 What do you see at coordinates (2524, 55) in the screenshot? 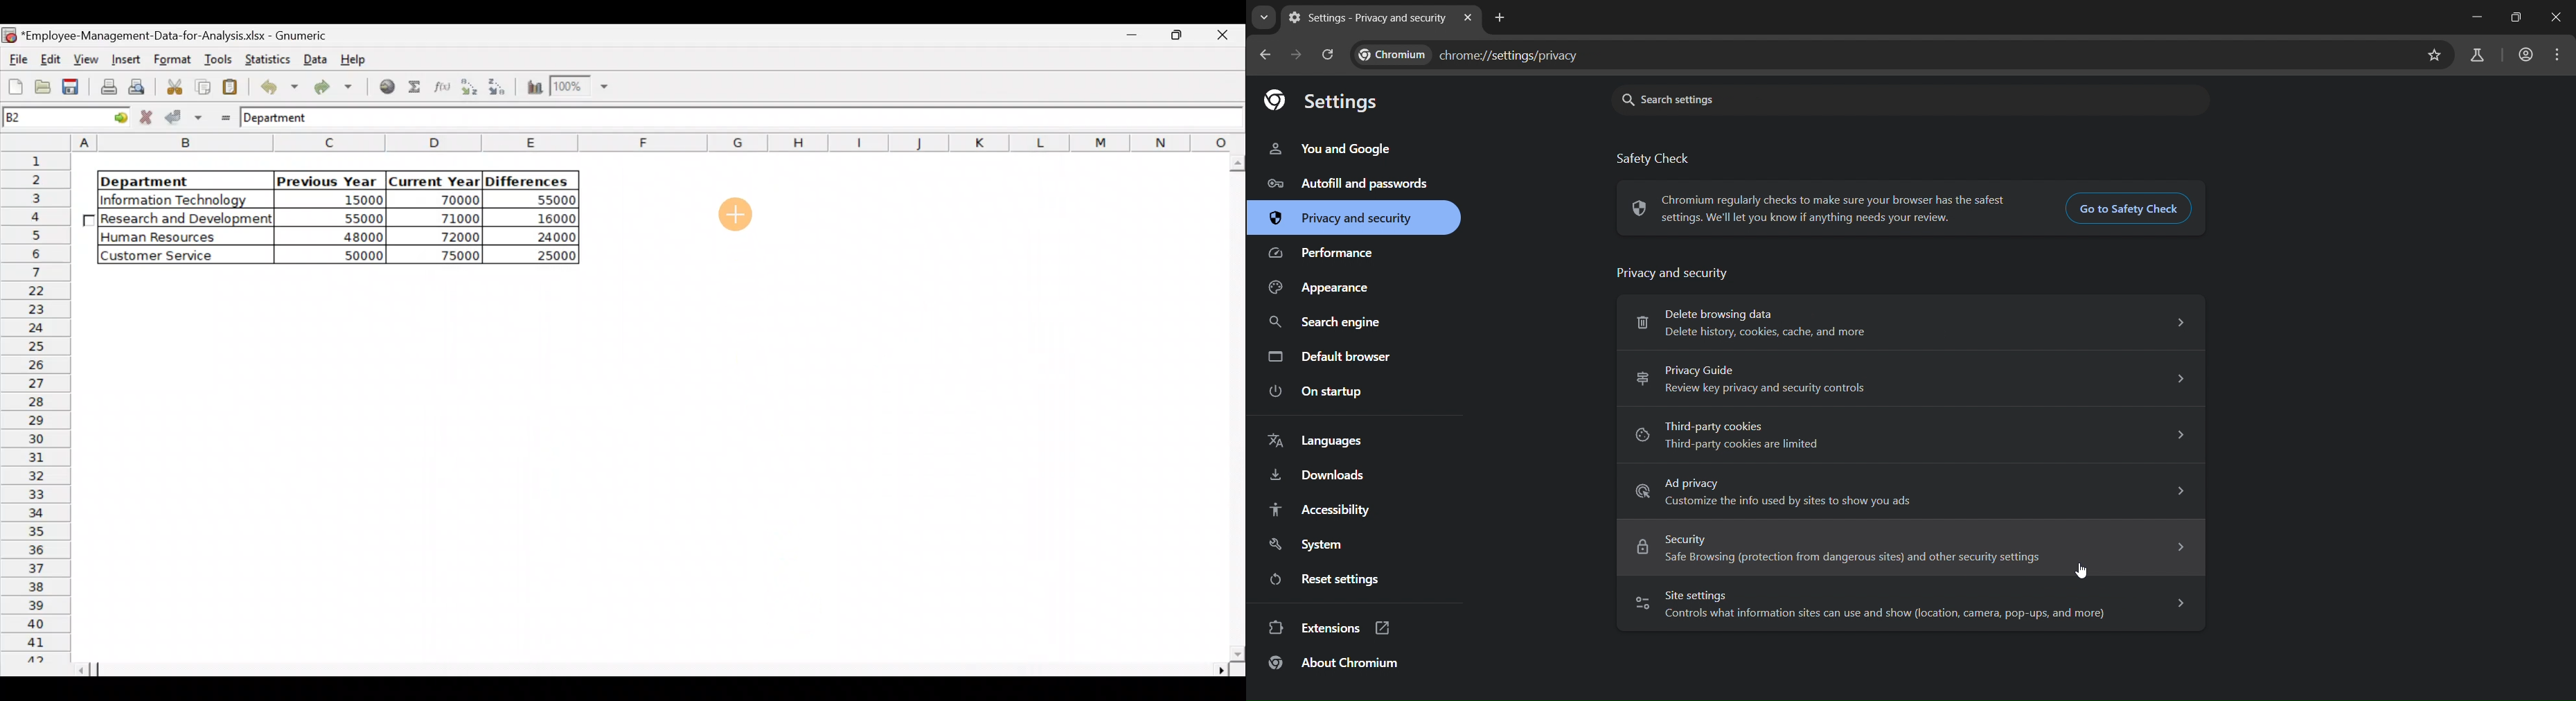
I see `account` at bounding box center [2524, 55].